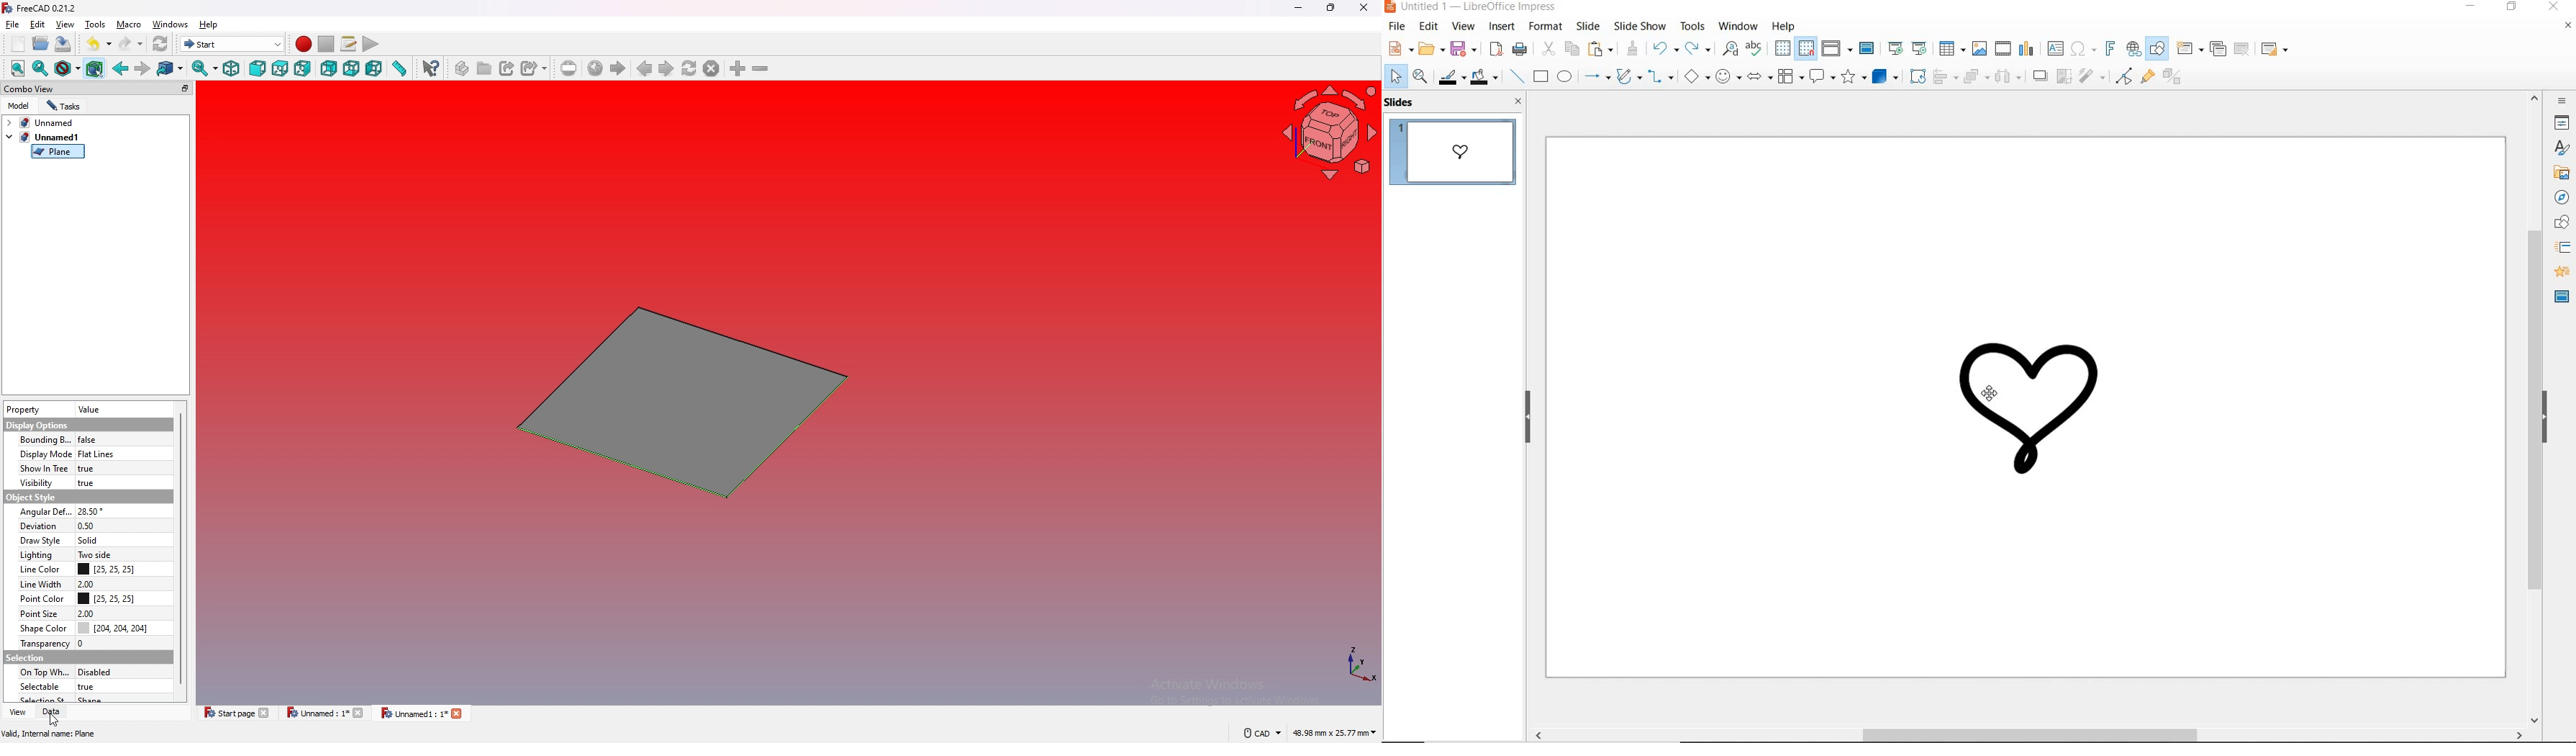 This screenshot has height=756, width=2576. What do you see at coordinates (53, 720) in the screenshot?
I see `cursor` at bounding box center [53, 720].